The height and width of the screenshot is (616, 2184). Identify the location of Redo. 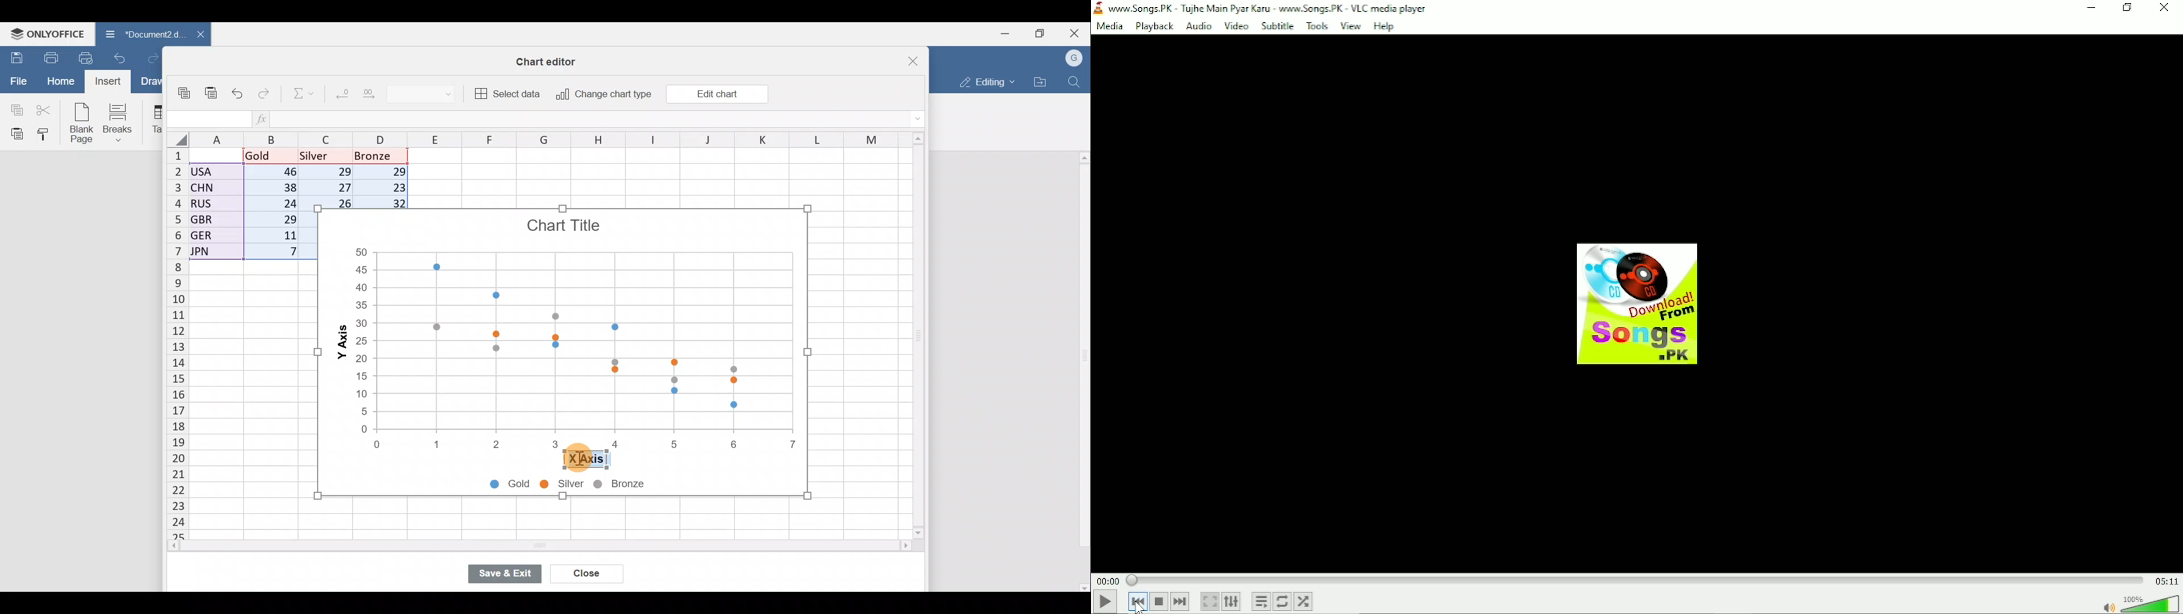
(153, 57).